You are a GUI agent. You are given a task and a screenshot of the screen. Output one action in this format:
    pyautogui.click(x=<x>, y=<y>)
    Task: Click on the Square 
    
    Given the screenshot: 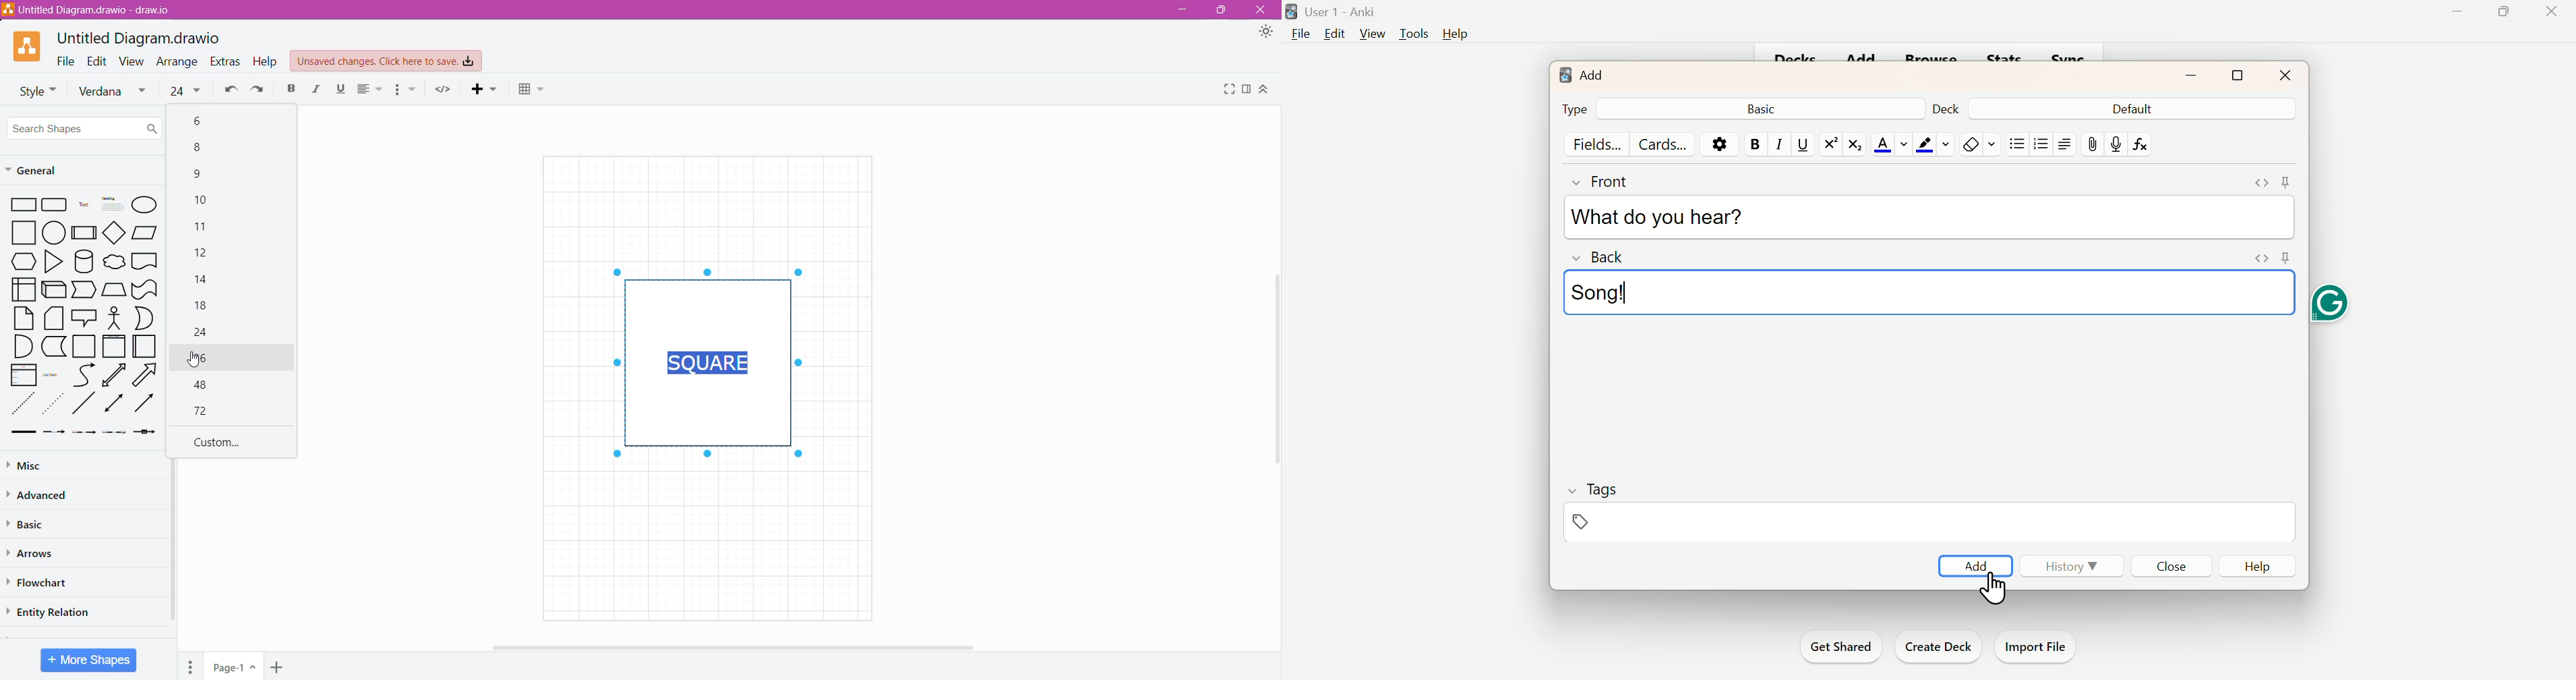 What is the action you would take?
    pyautogui.click(x=84, y=347)
    